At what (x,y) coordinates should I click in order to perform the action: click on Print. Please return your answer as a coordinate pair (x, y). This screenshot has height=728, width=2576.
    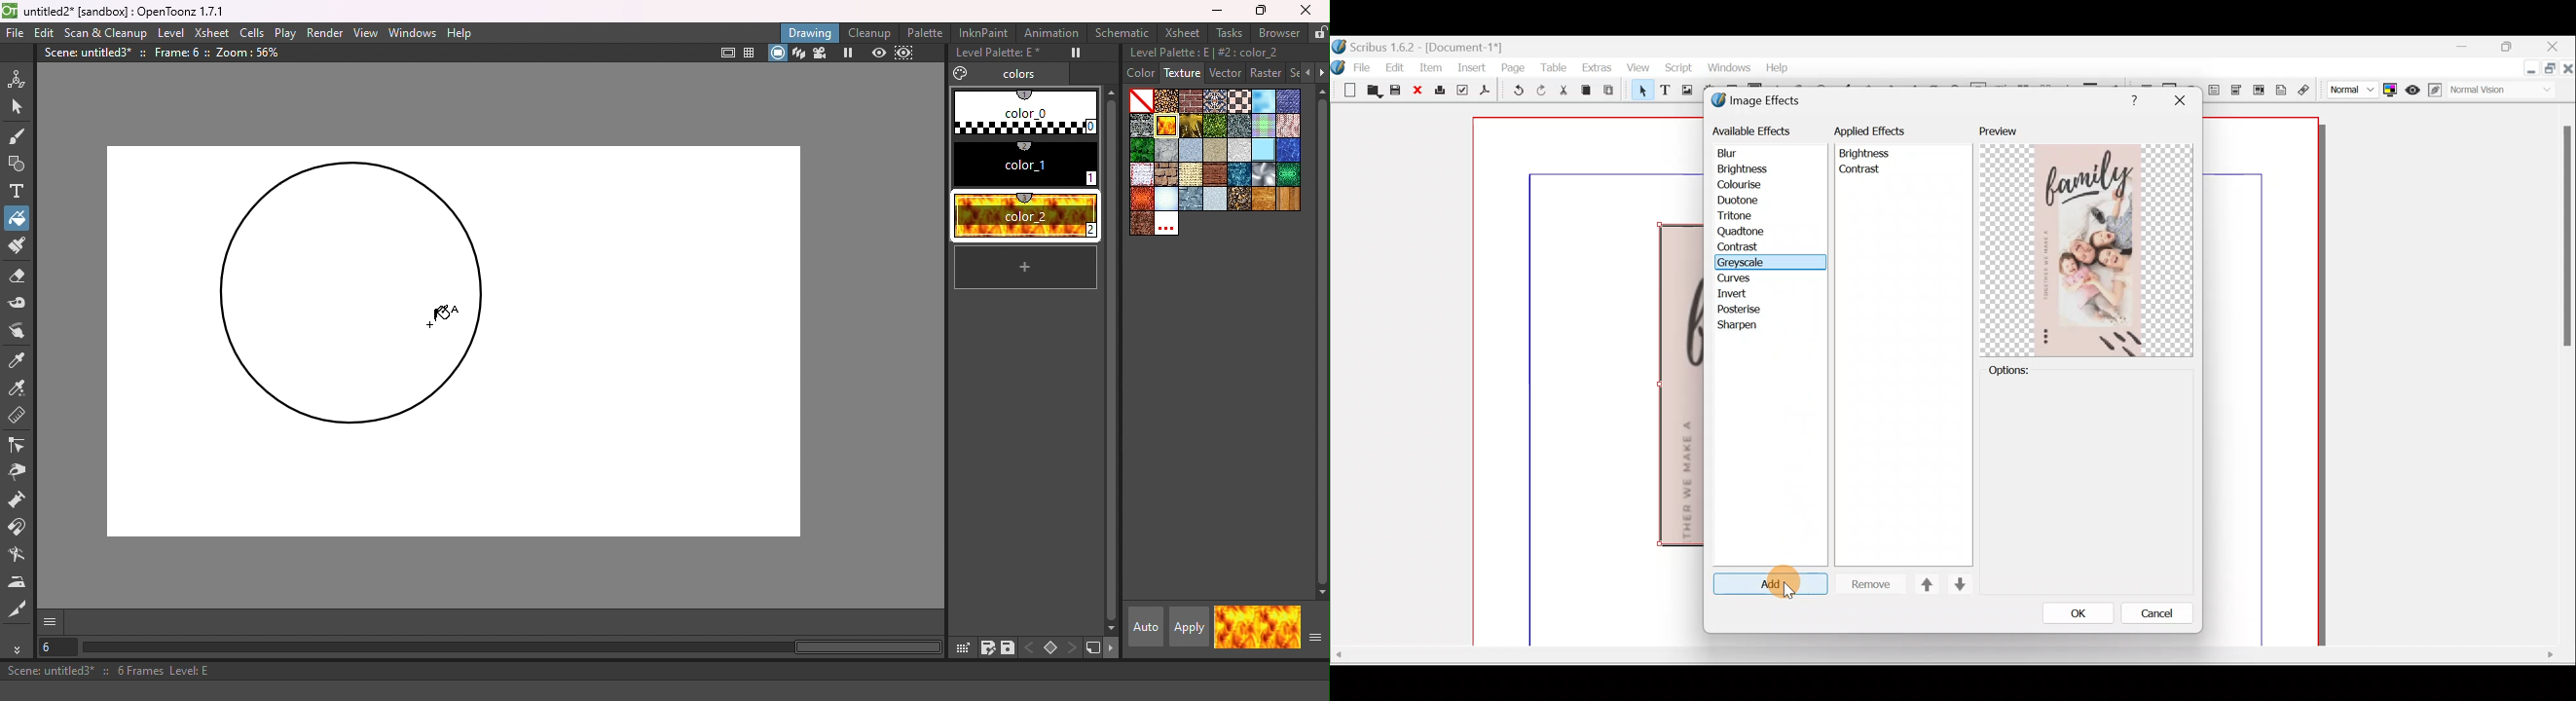
    Looking at the image, I should click on (1441, 93).